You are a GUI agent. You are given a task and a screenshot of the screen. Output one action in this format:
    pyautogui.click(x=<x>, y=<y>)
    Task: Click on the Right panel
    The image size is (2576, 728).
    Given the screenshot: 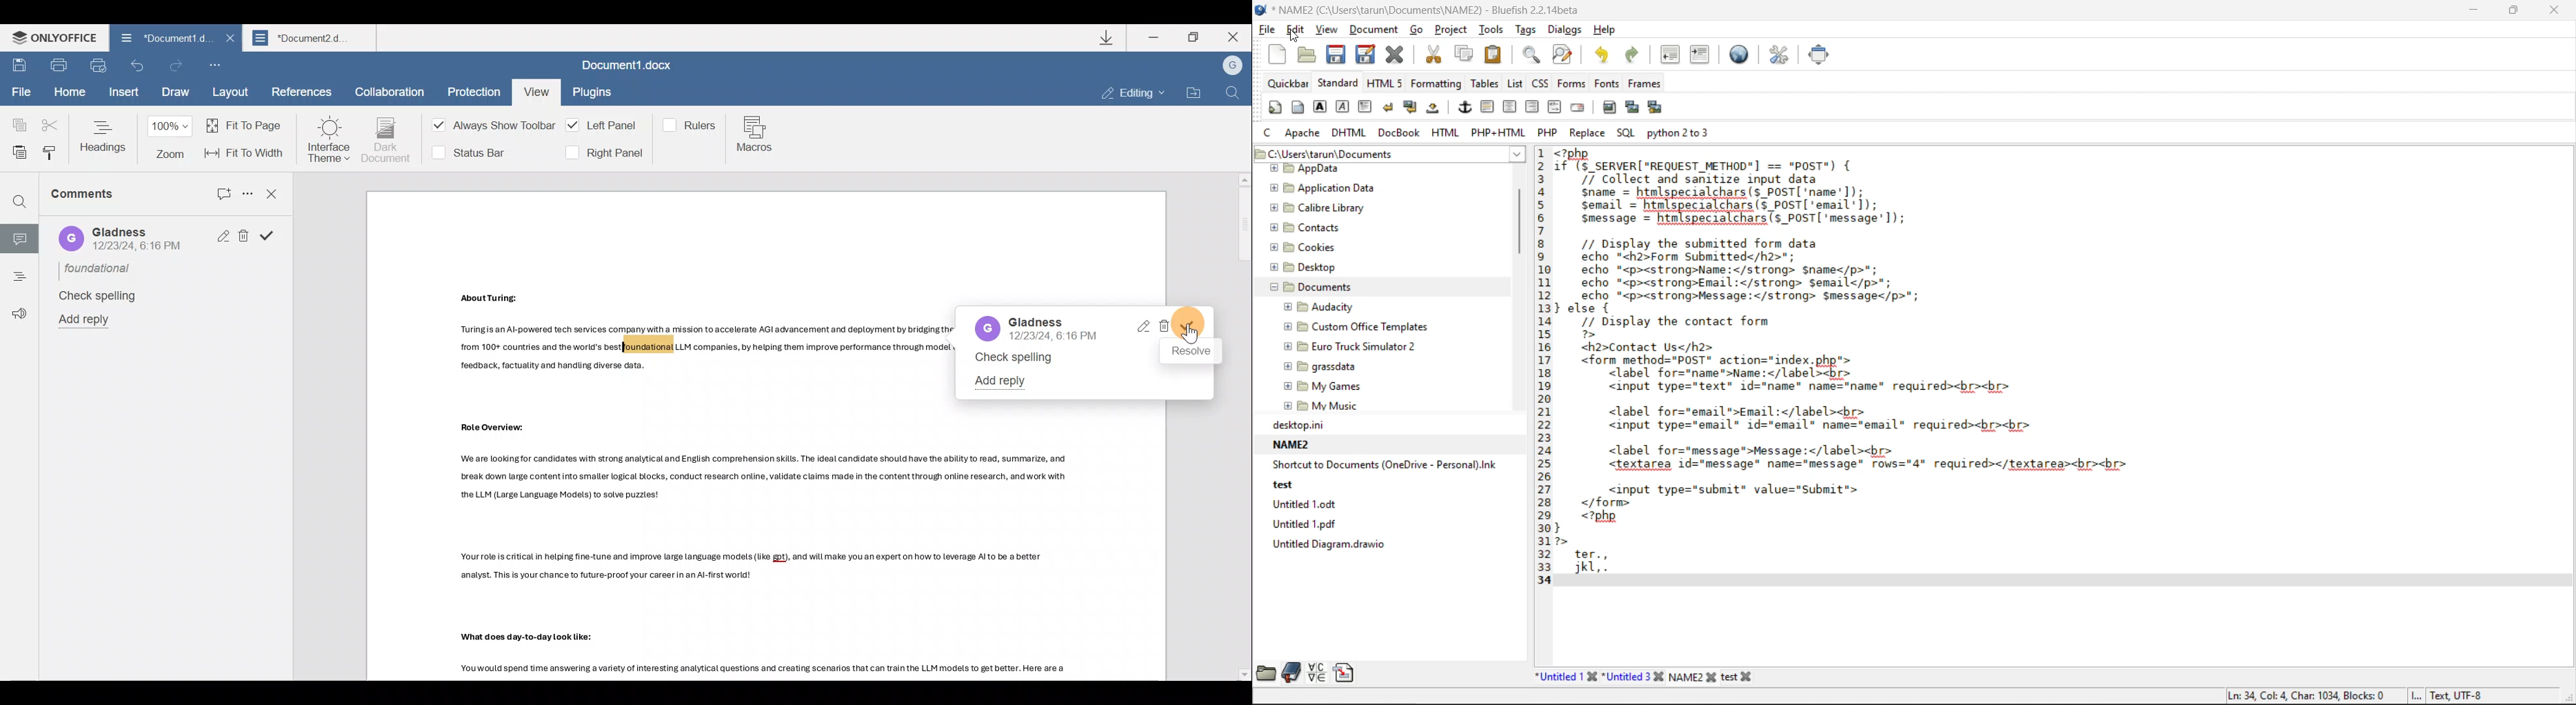 What is the action you would take?
    pyautogui.click(x=604, y=153)
    